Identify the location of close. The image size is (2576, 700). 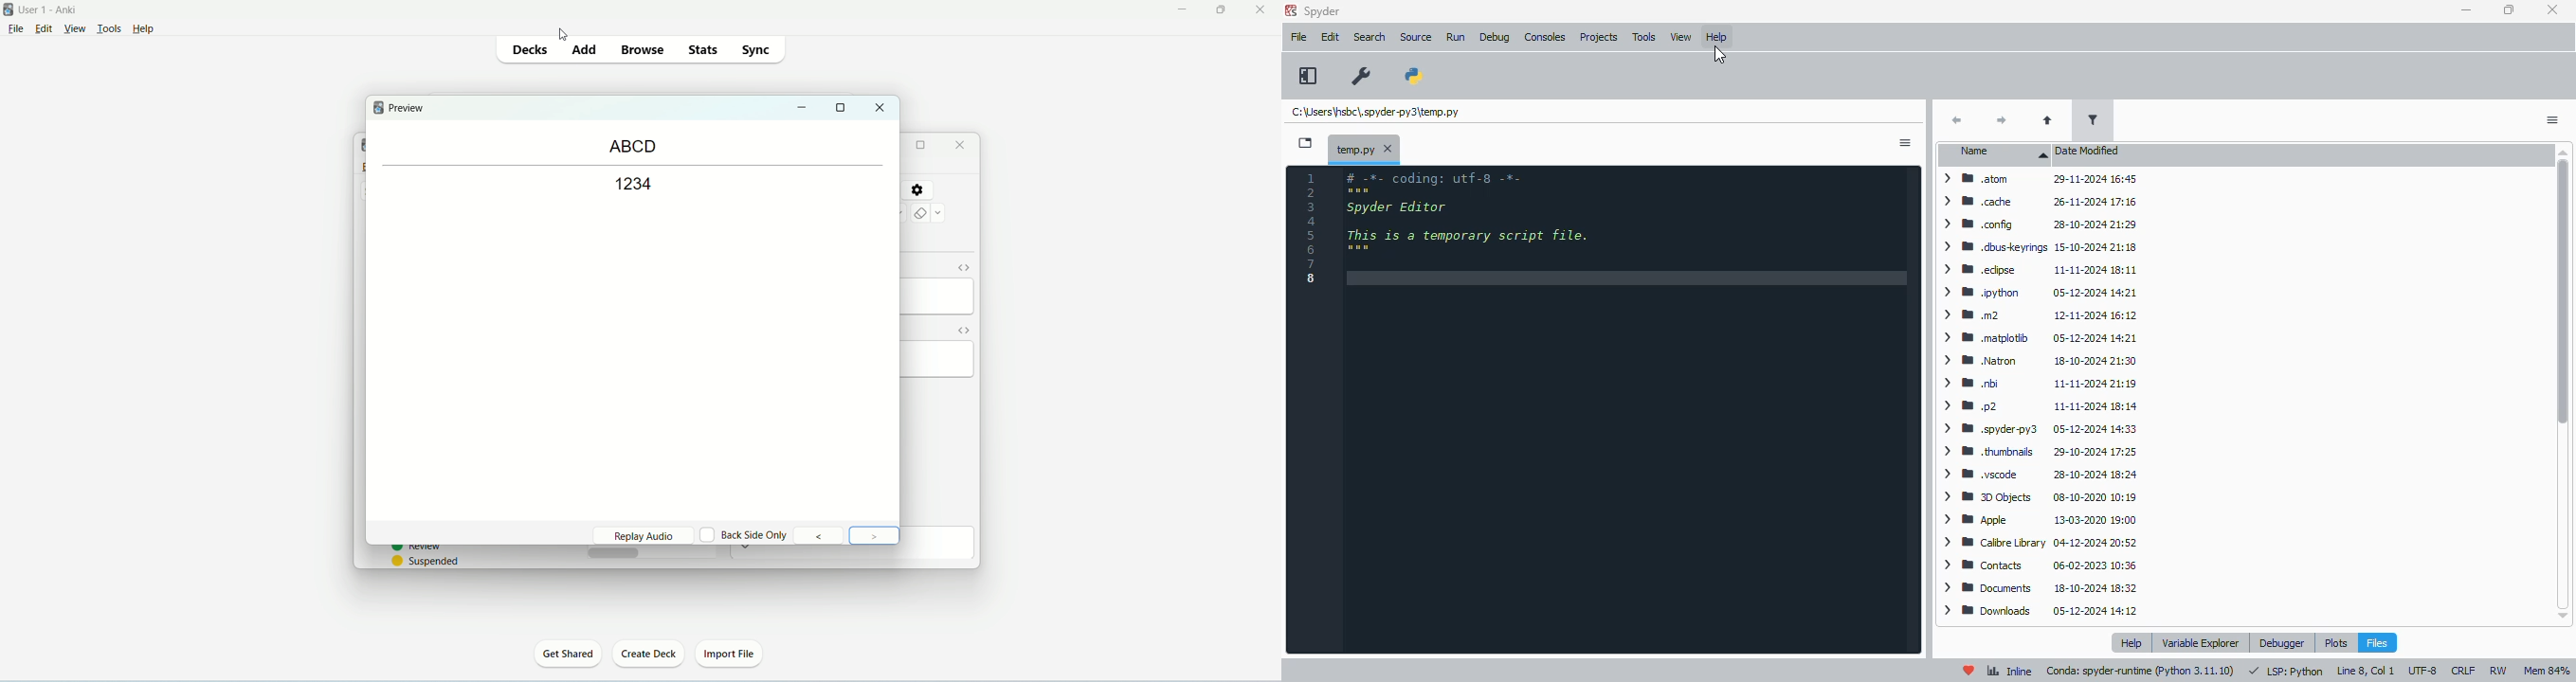
(880, 108).